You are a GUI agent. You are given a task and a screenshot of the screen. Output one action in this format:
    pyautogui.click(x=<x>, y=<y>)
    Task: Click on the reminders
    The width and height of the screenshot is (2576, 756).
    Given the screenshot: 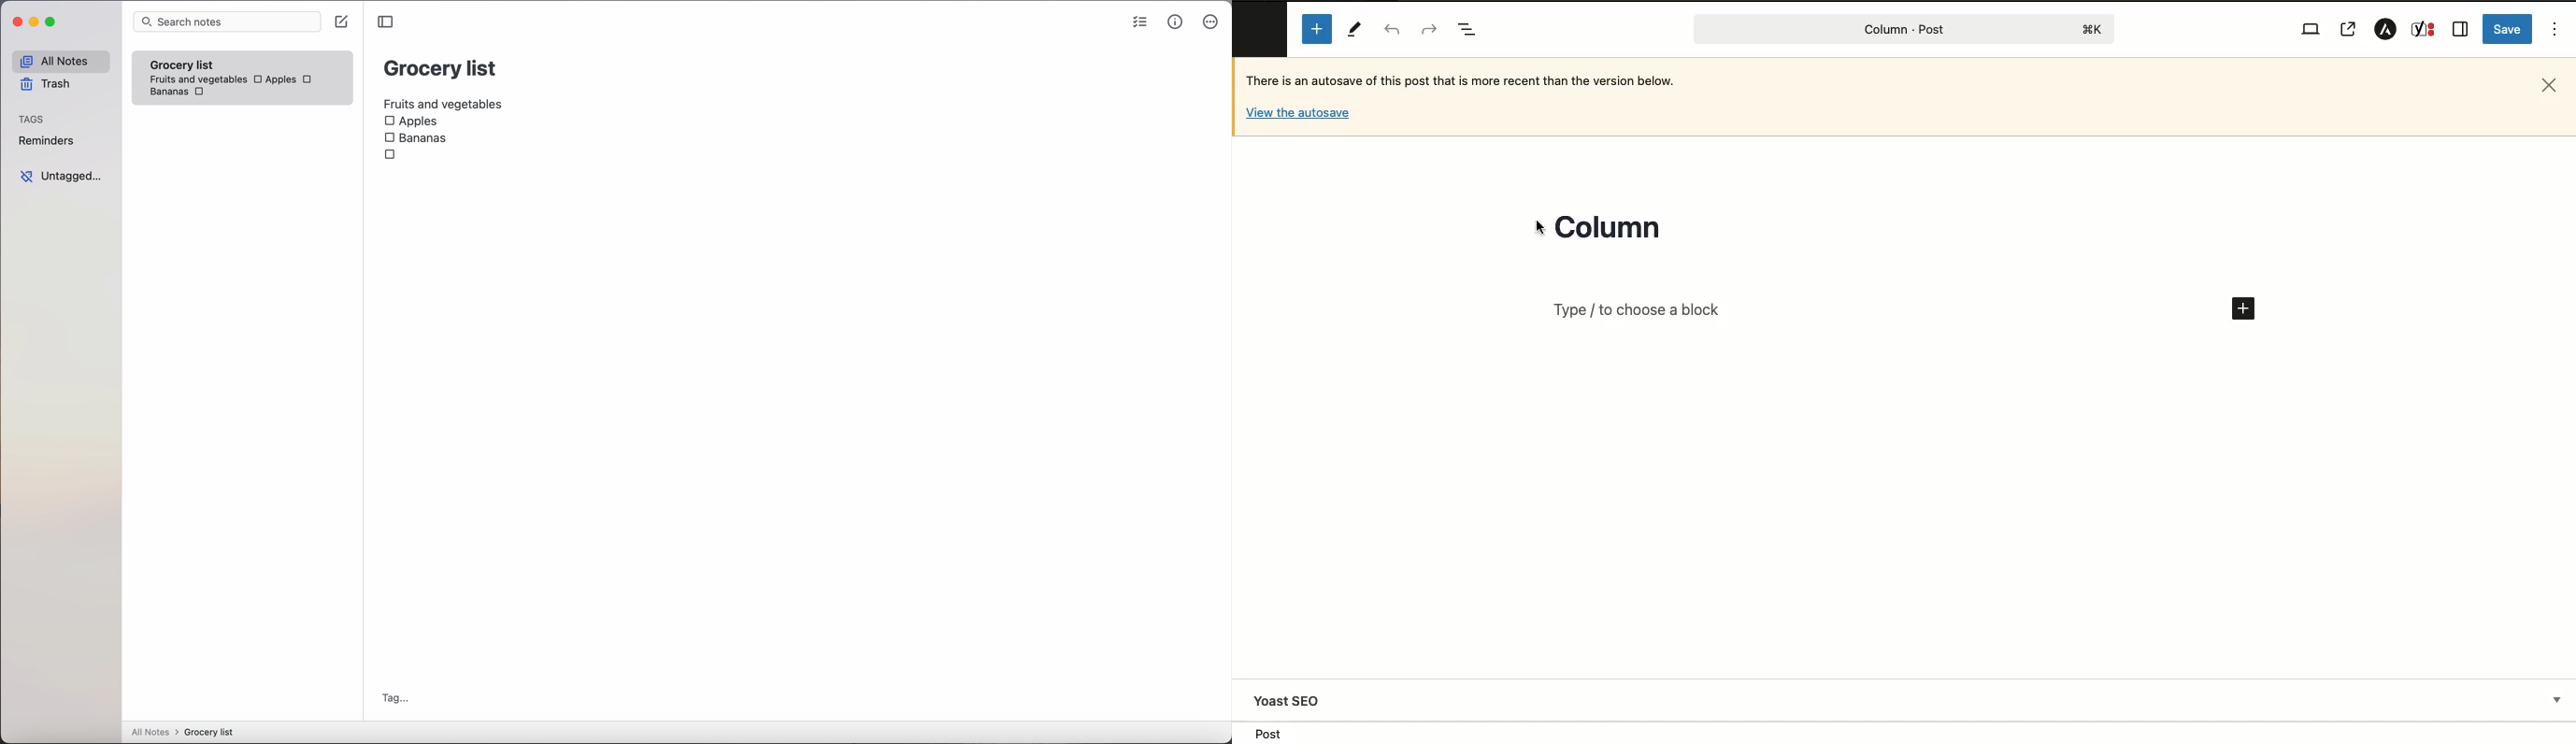 What is the action you would take?
    pyautogui.click(x=45, y=142)
    